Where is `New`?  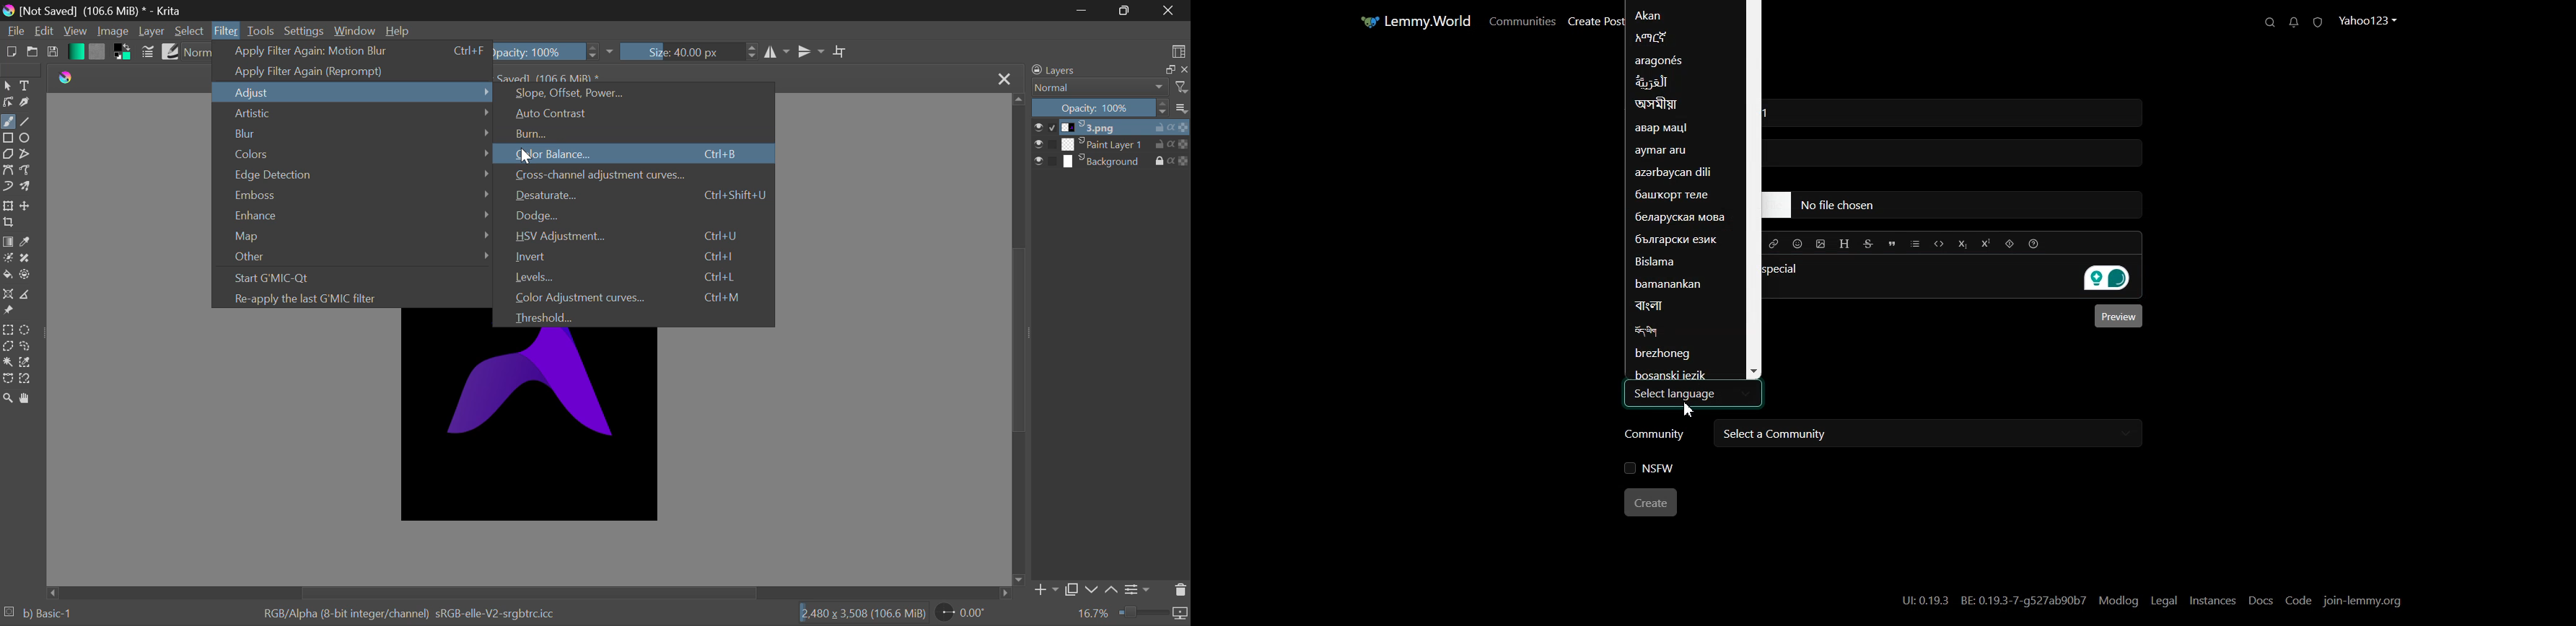
New is located at coordinates (11, 53).